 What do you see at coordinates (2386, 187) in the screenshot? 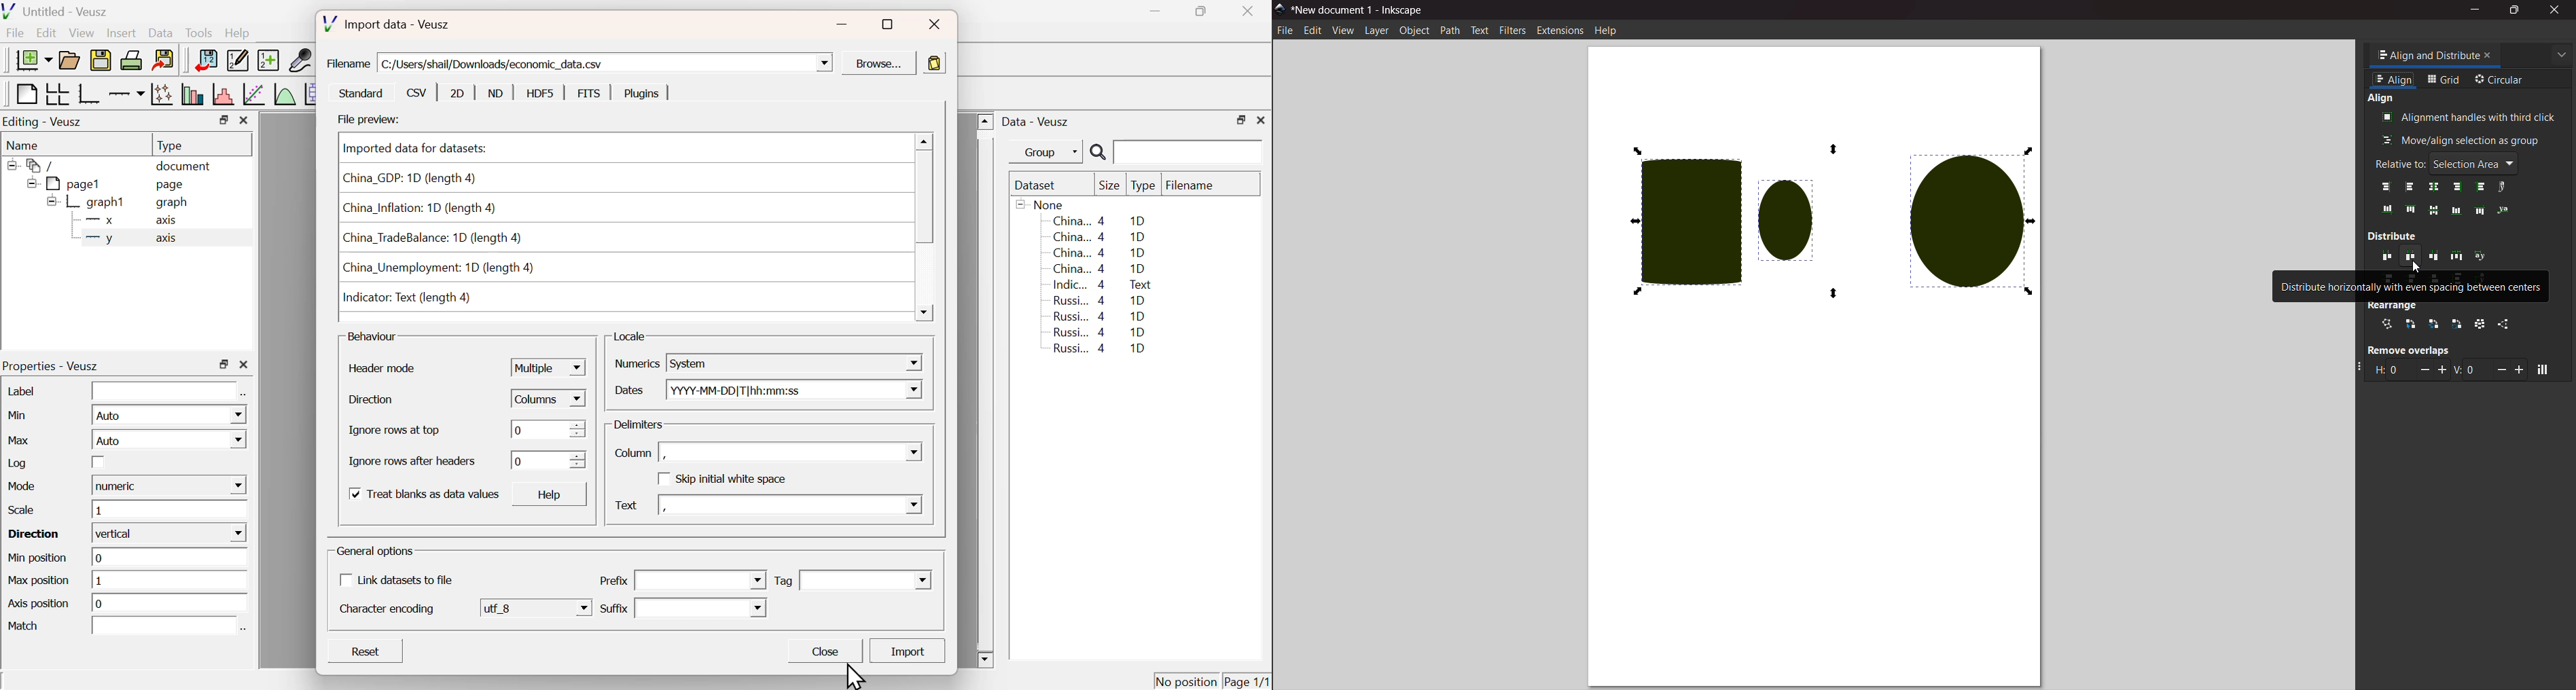
I see `align right` at bounding box center [2386, 187].